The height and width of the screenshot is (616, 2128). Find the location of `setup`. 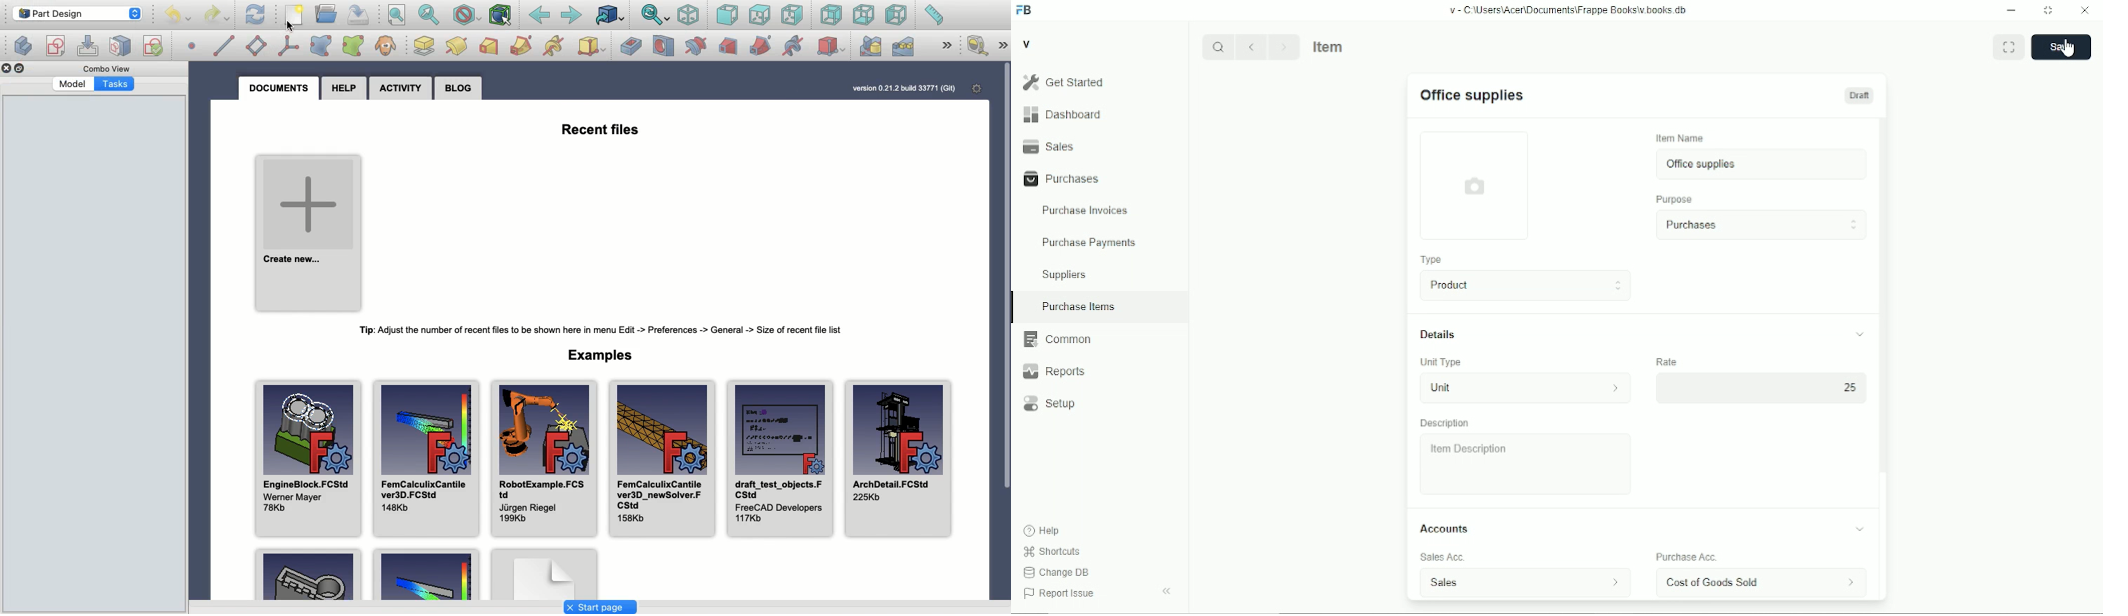

setup is located at coordinates (1050, 404).